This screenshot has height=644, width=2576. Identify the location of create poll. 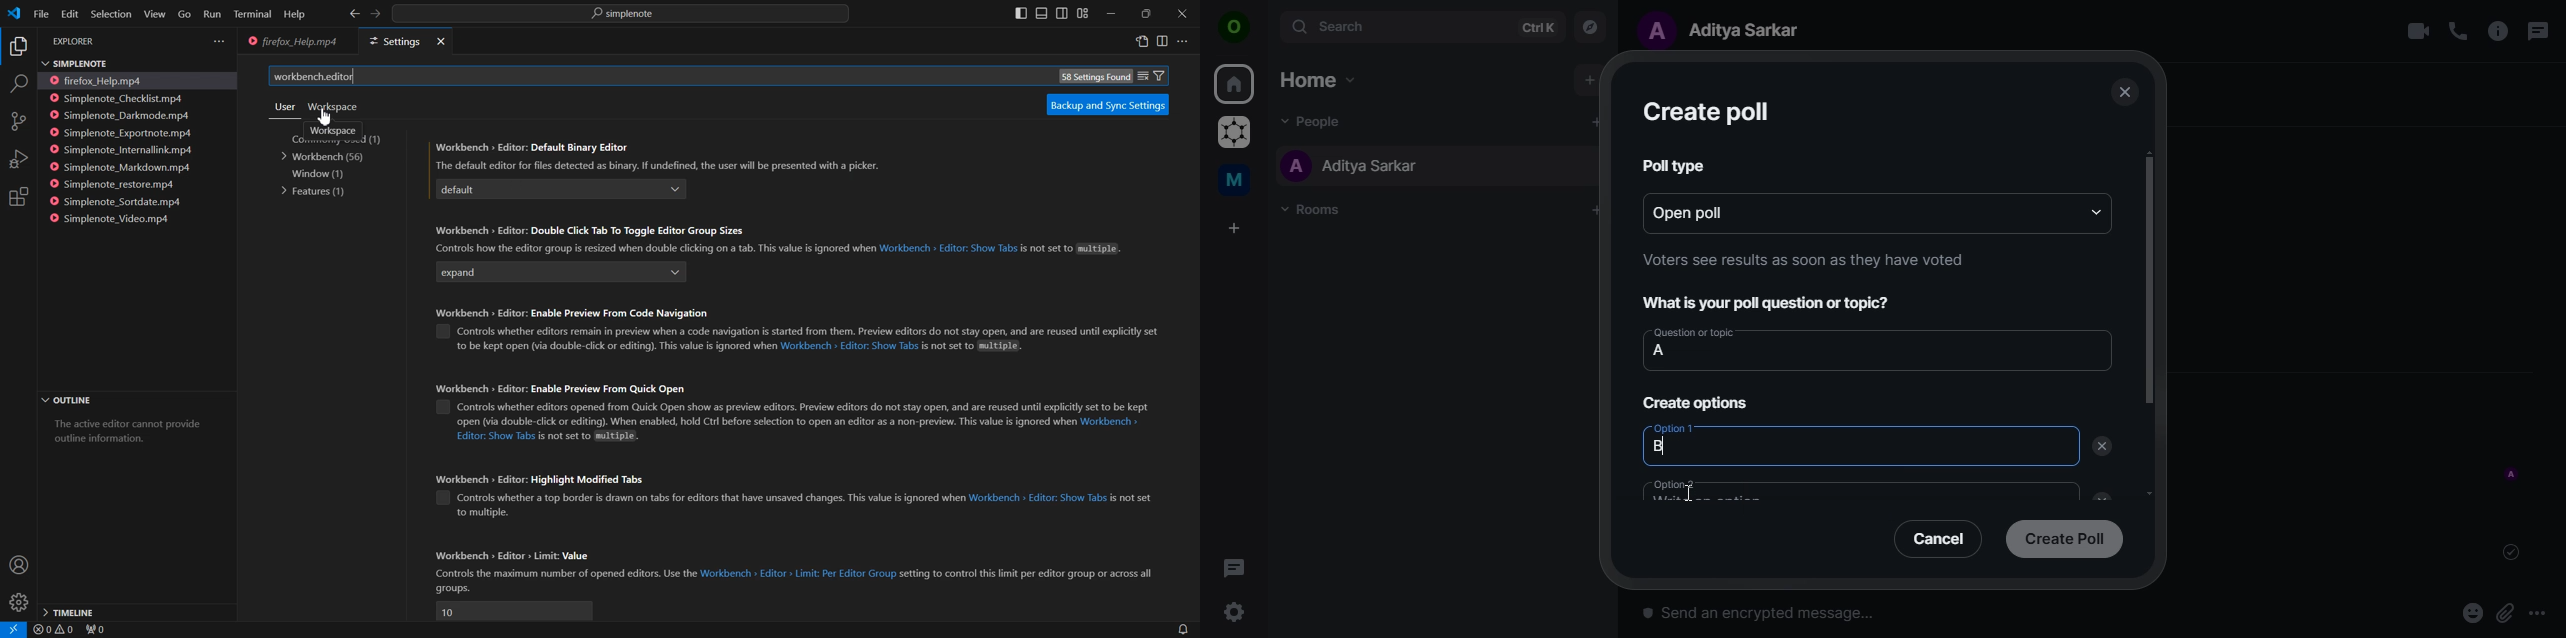
(1705, 113).